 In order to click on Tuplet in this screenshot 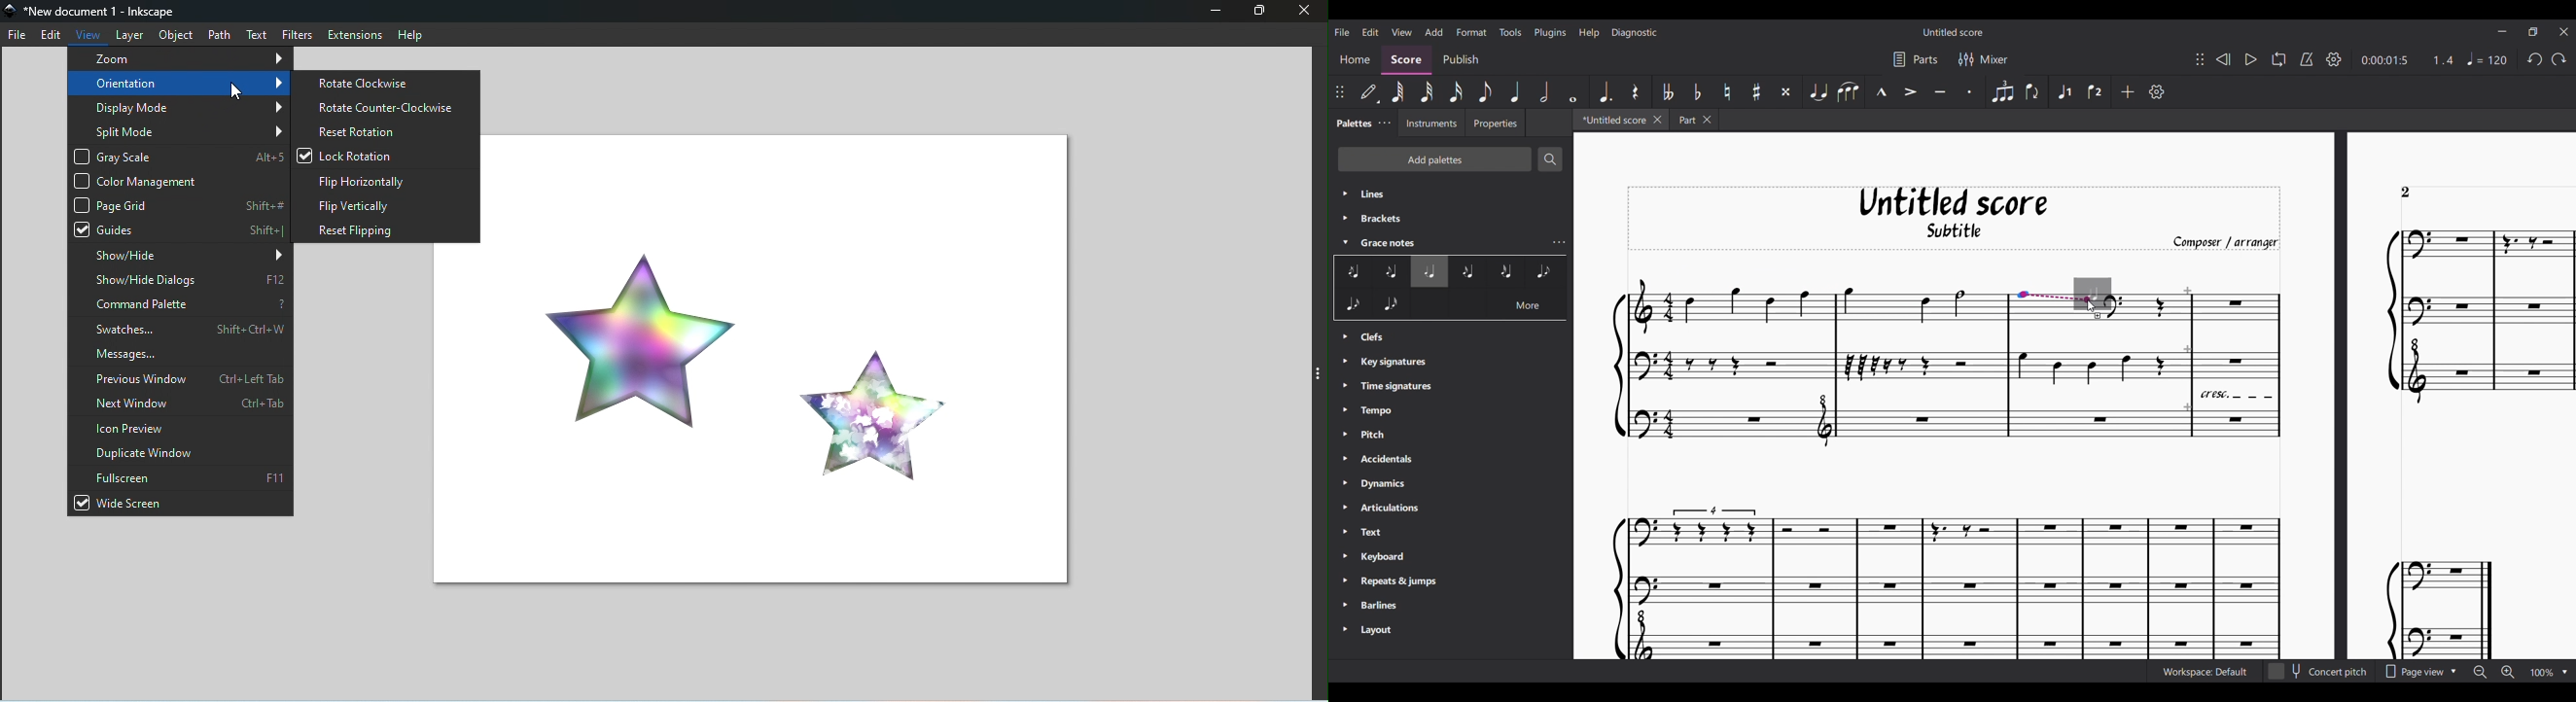, I will do `click(2002, 92)`.